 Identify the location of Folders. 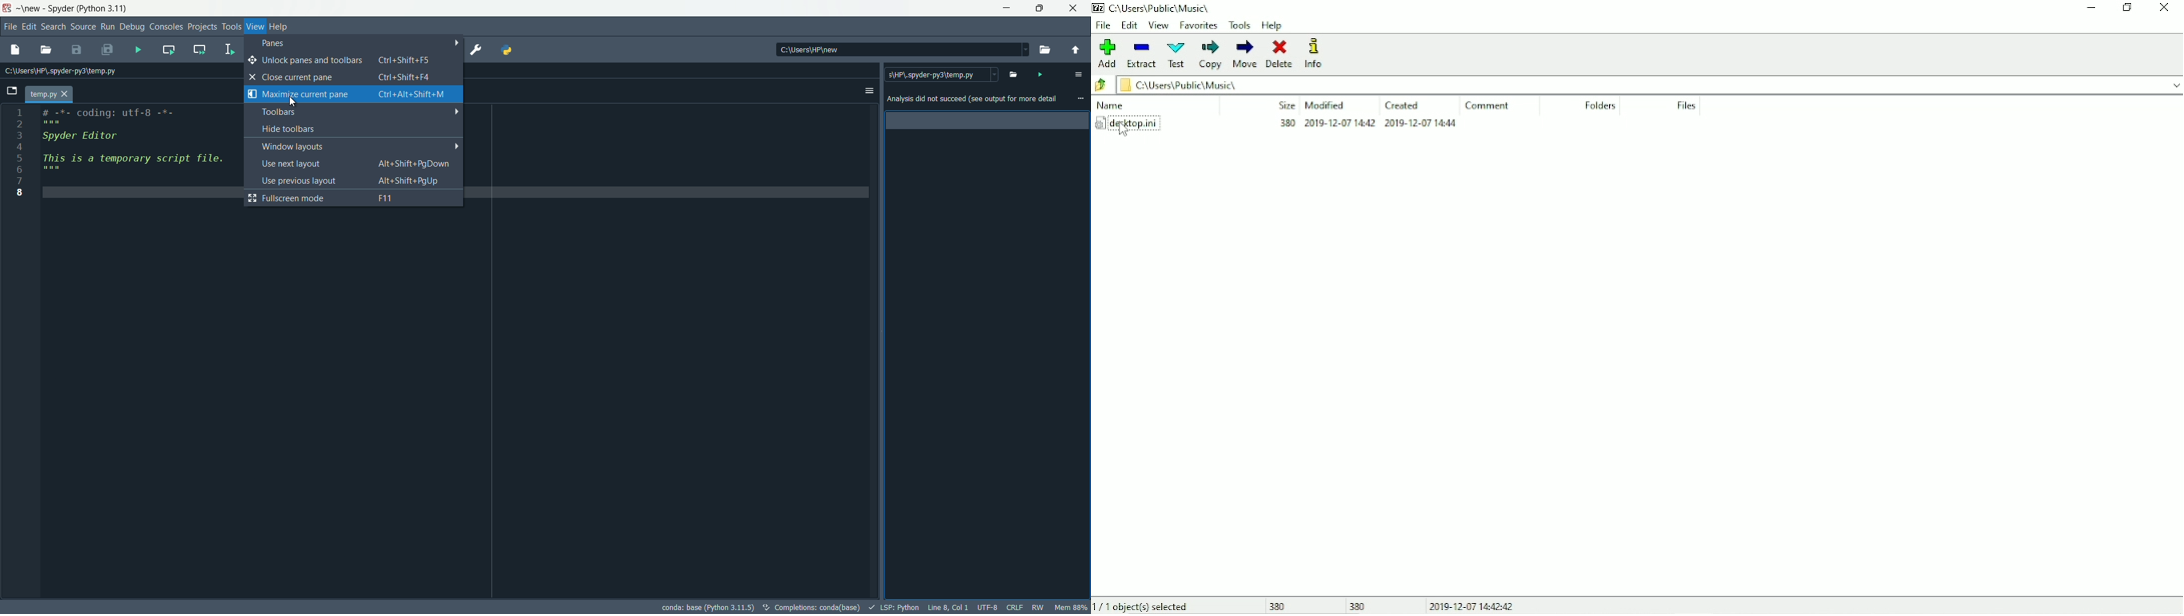
(1601, 106).